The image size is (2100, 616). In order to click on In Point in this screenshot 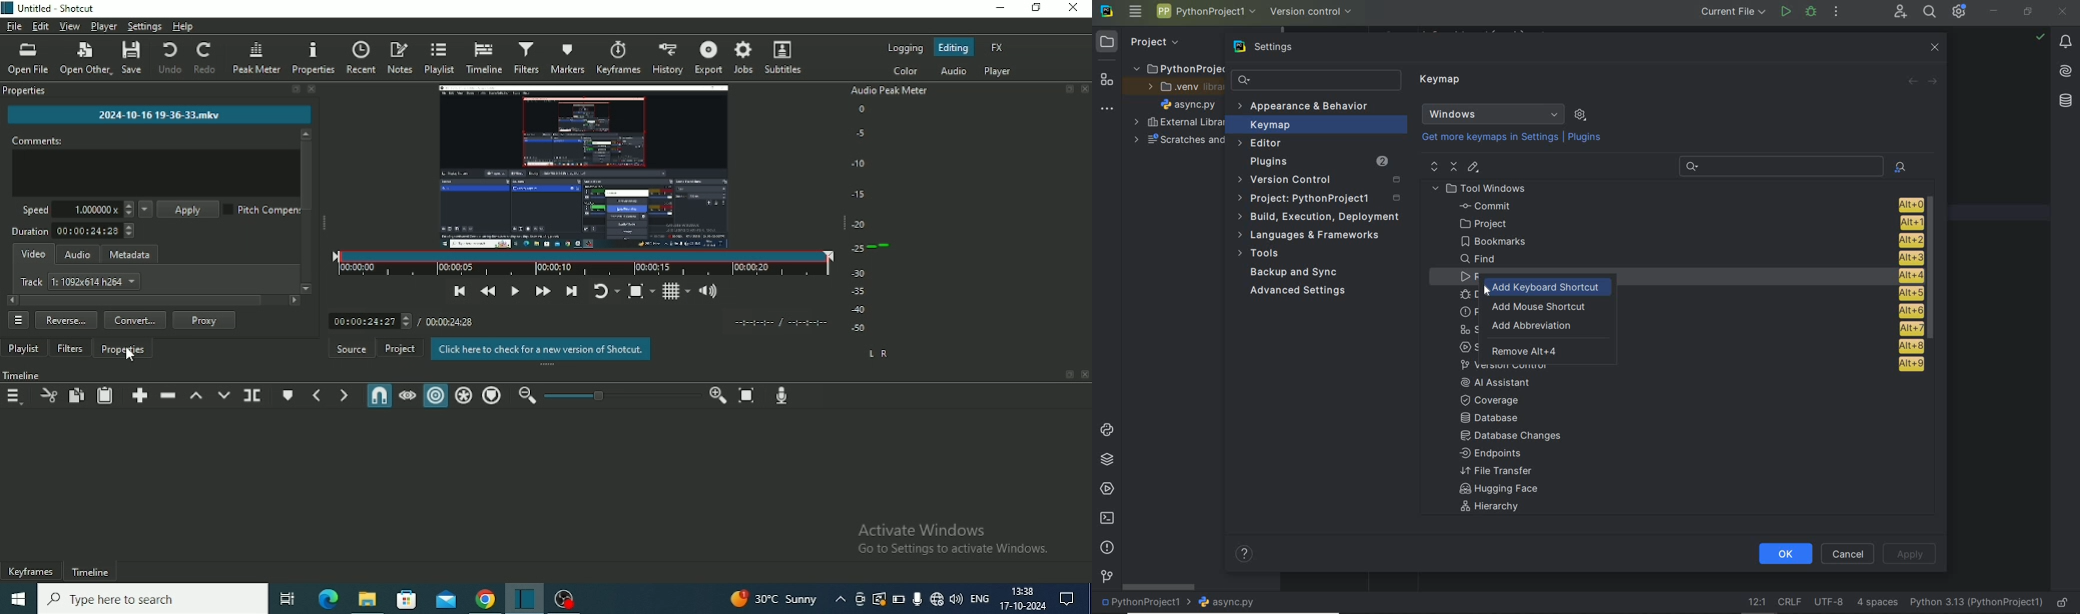, I will do `click(753, 323)`.